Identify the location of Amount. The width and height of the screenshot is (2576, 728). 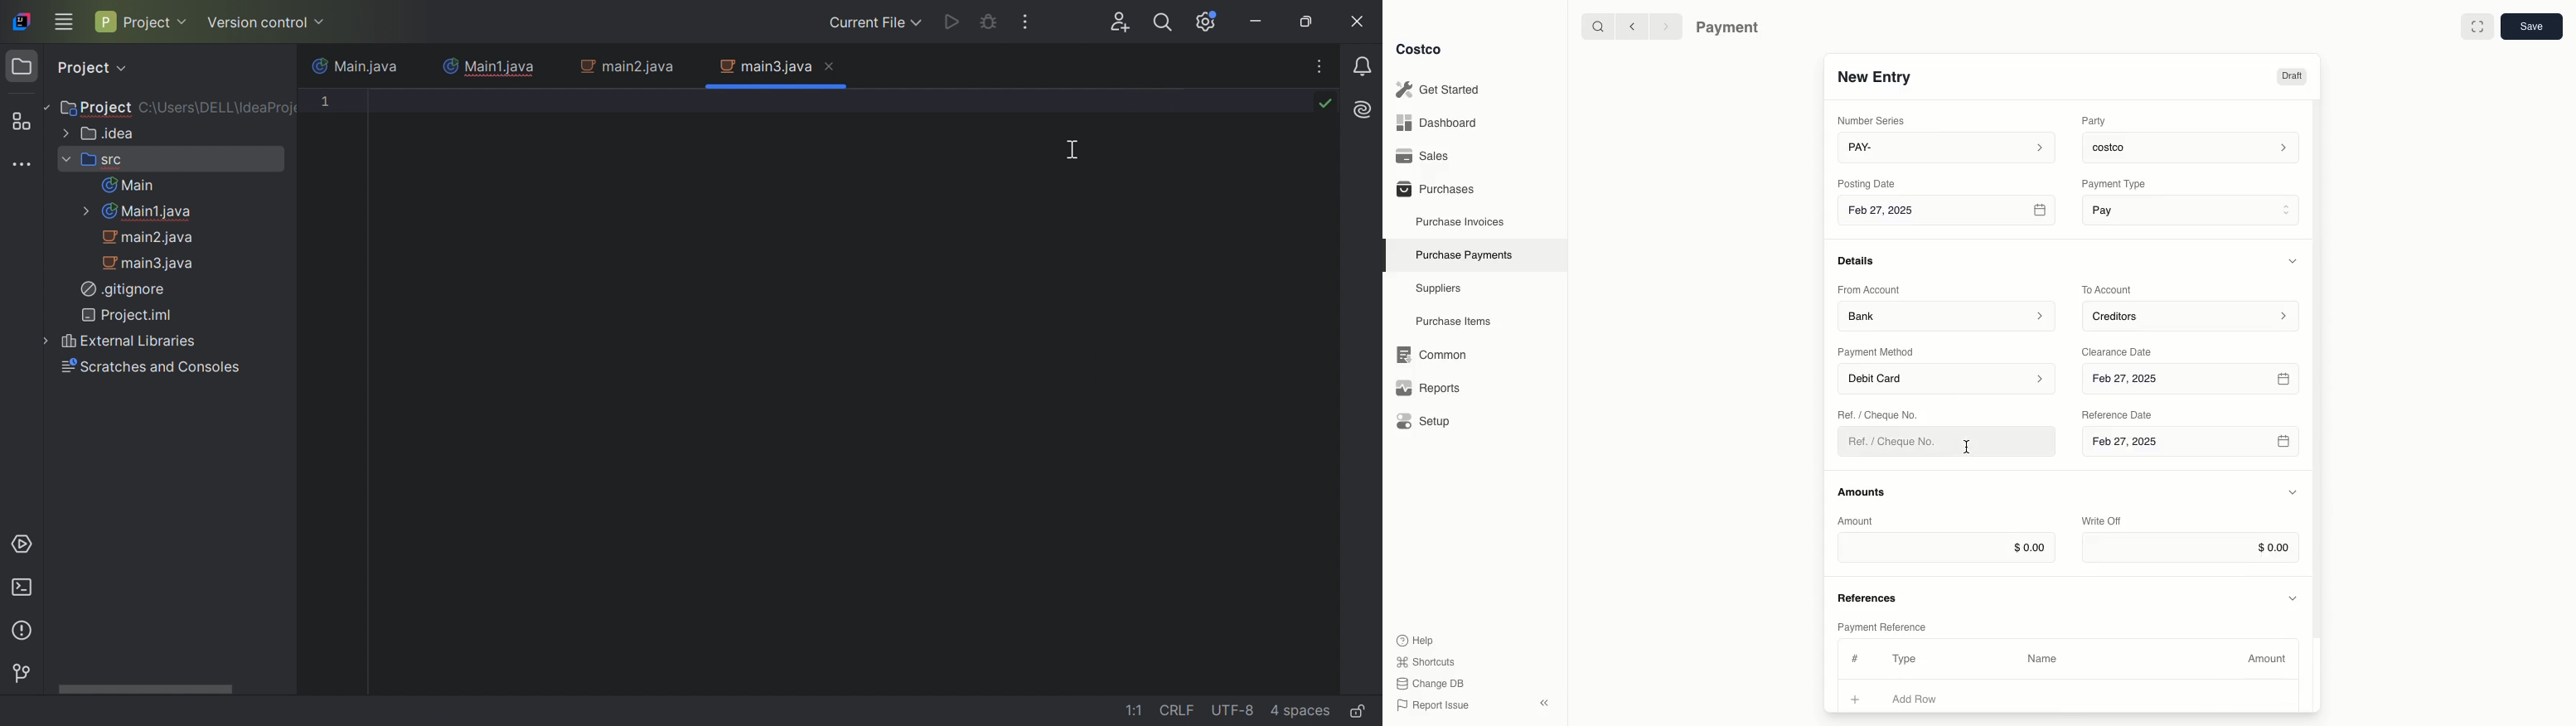
(1858, 520).